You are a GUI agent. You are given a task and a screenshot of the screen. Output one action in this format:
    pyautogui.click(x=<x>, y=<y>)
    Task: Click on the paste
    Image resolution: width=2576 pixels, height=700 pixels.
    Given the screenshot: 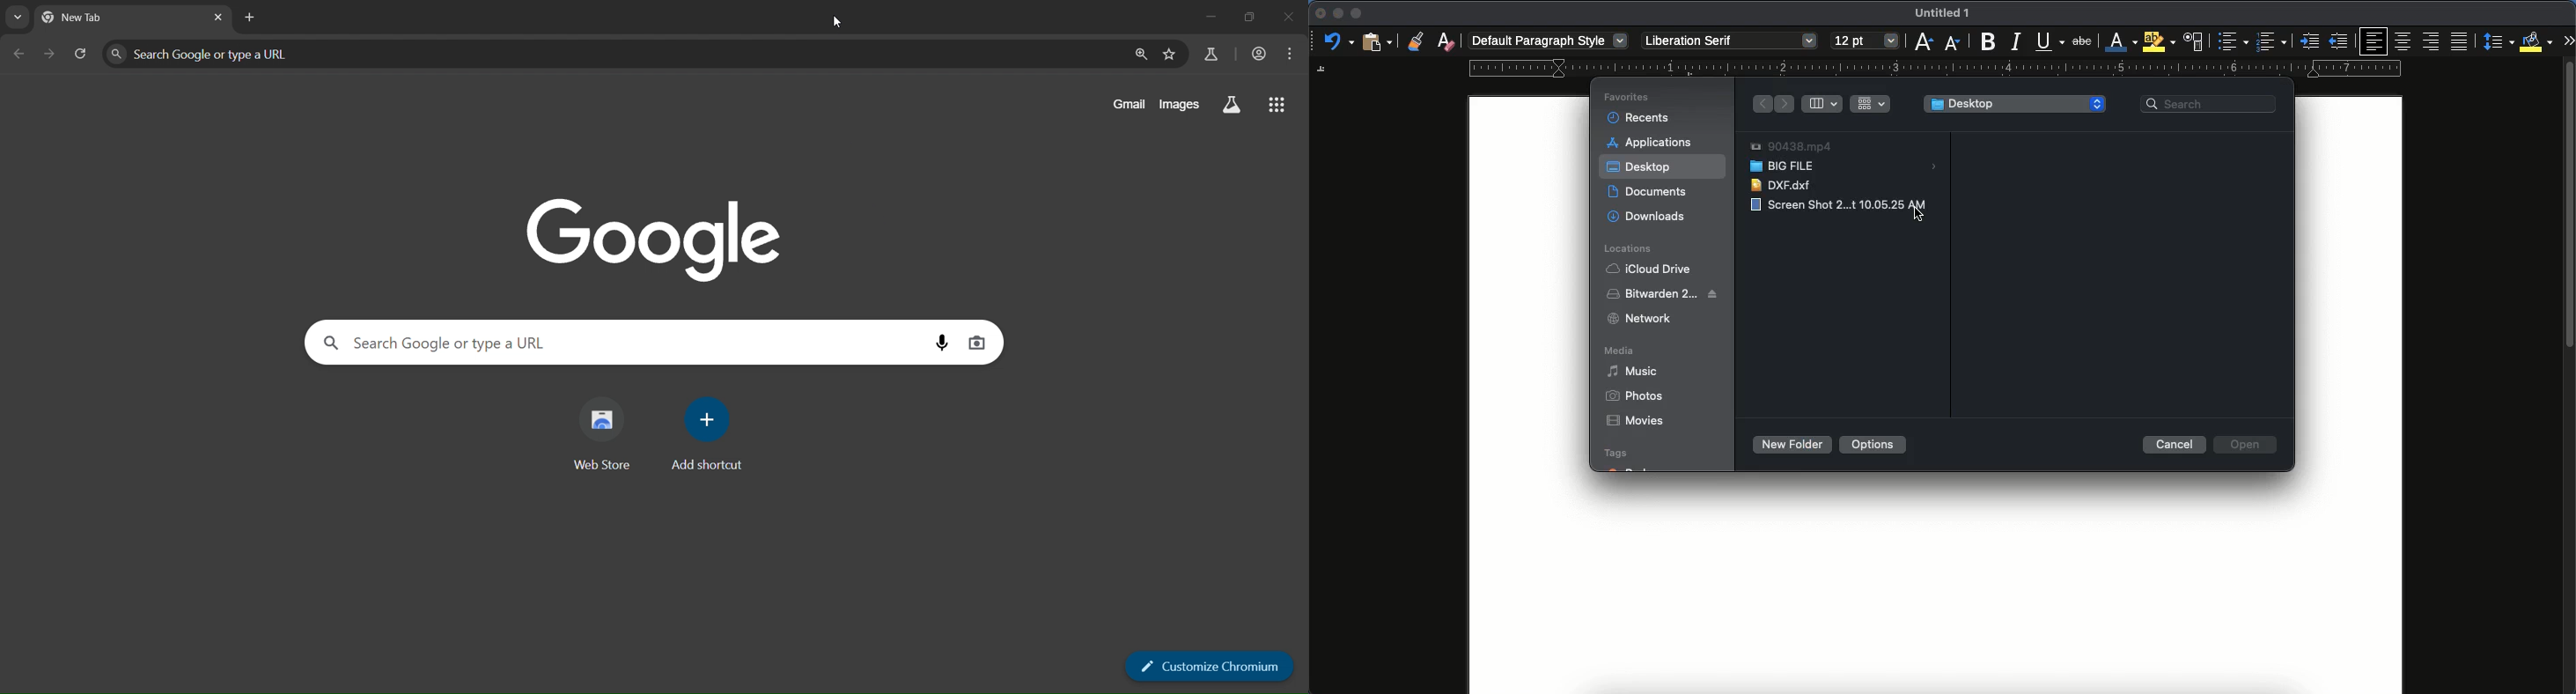 What is the action you would take?
    pyautogui.click(x=1376, y=41)
    